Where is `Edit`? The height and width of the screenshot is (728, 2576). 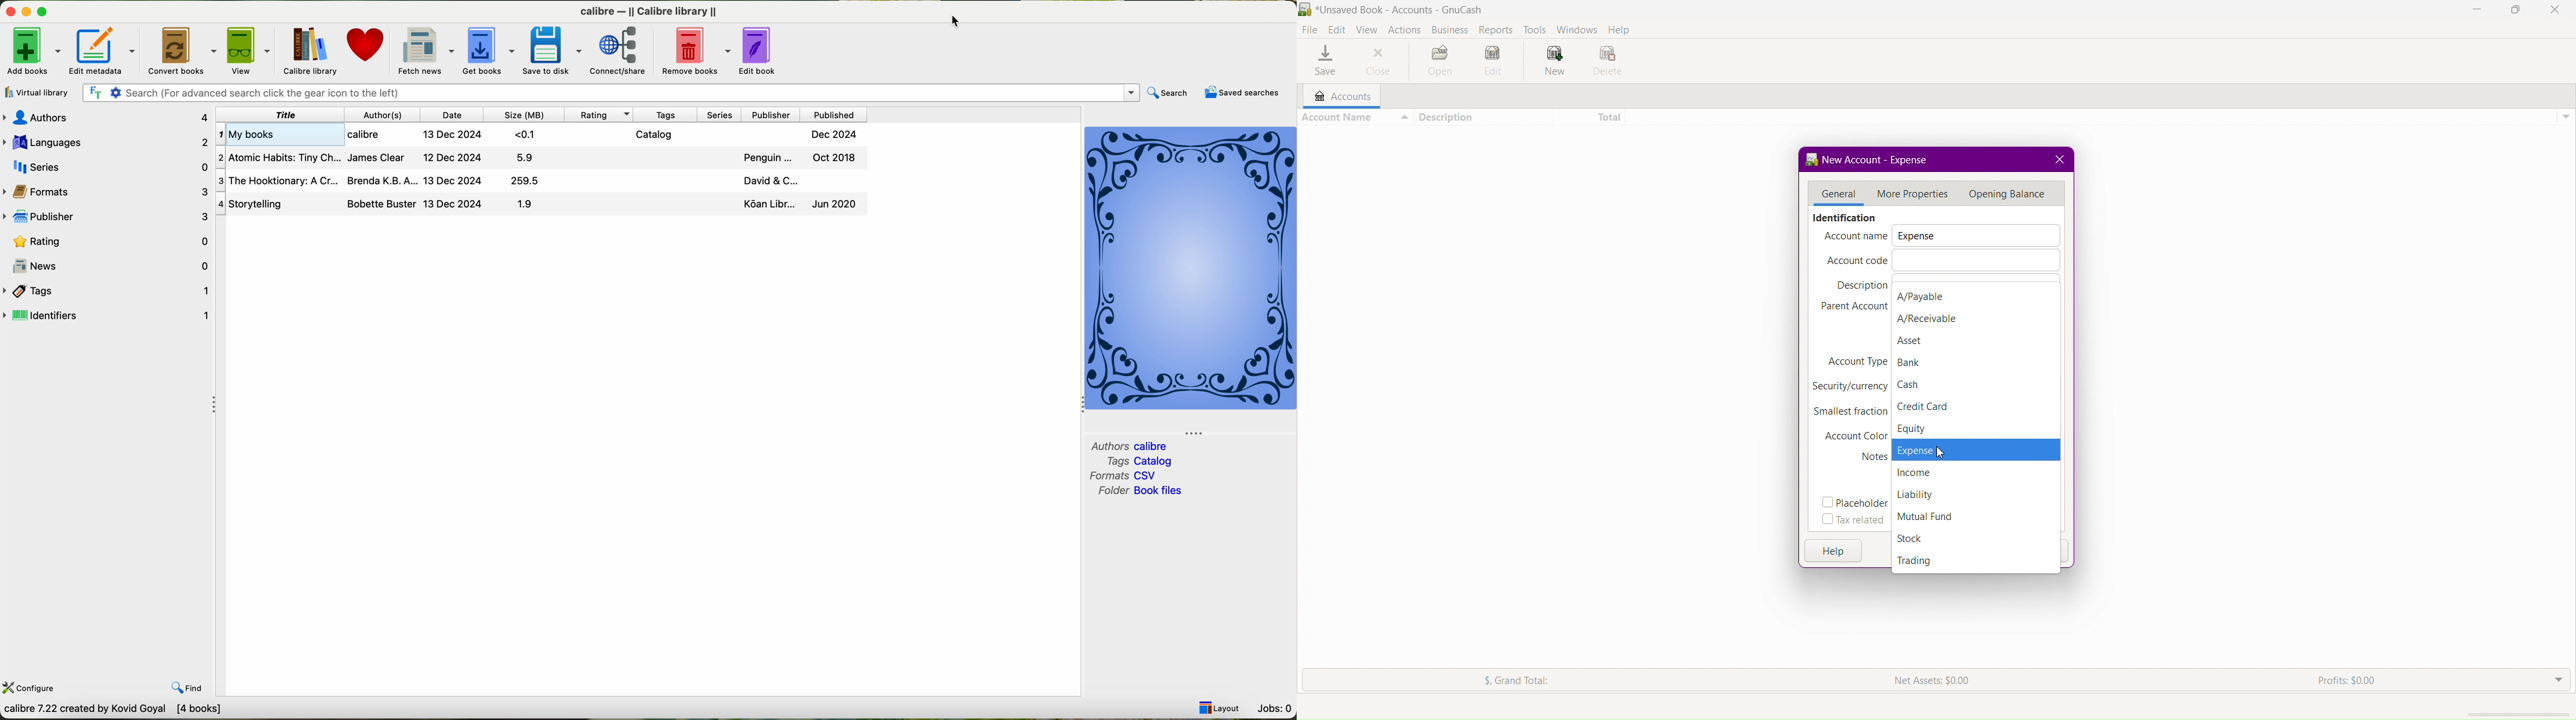 Edit is located at coordinates (1338, 28).